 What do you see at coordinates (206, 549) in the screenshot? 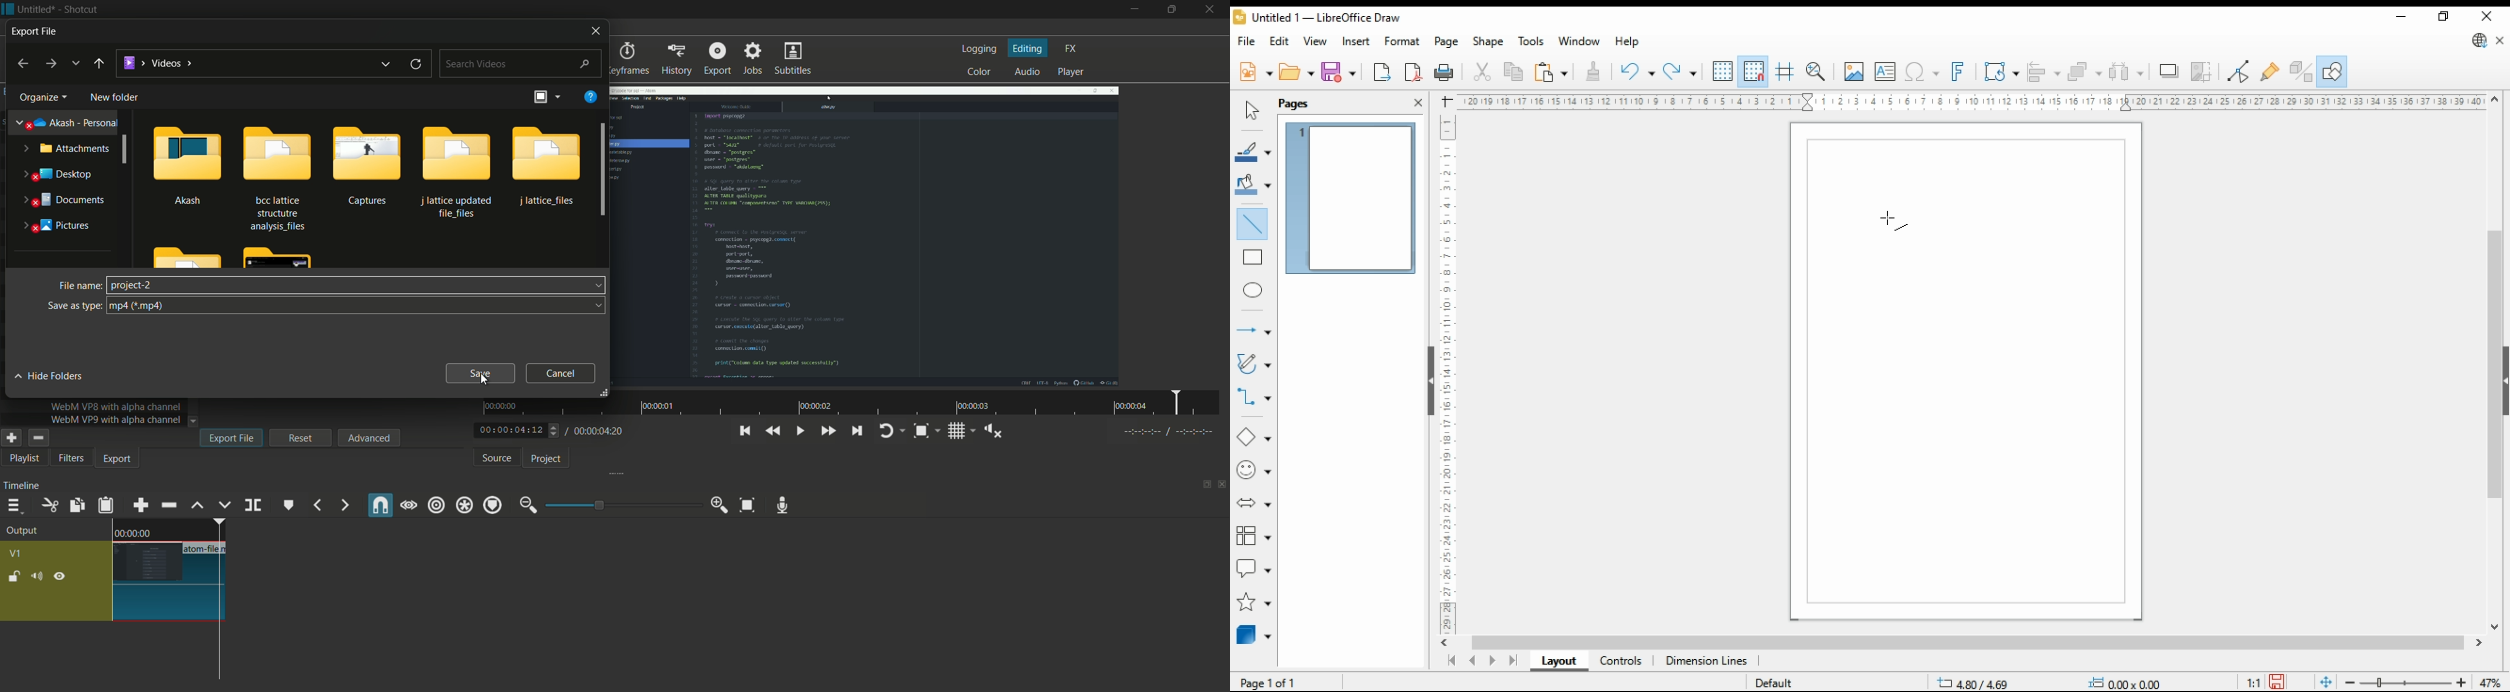
I see `file name` at bounding box center [206, 549].